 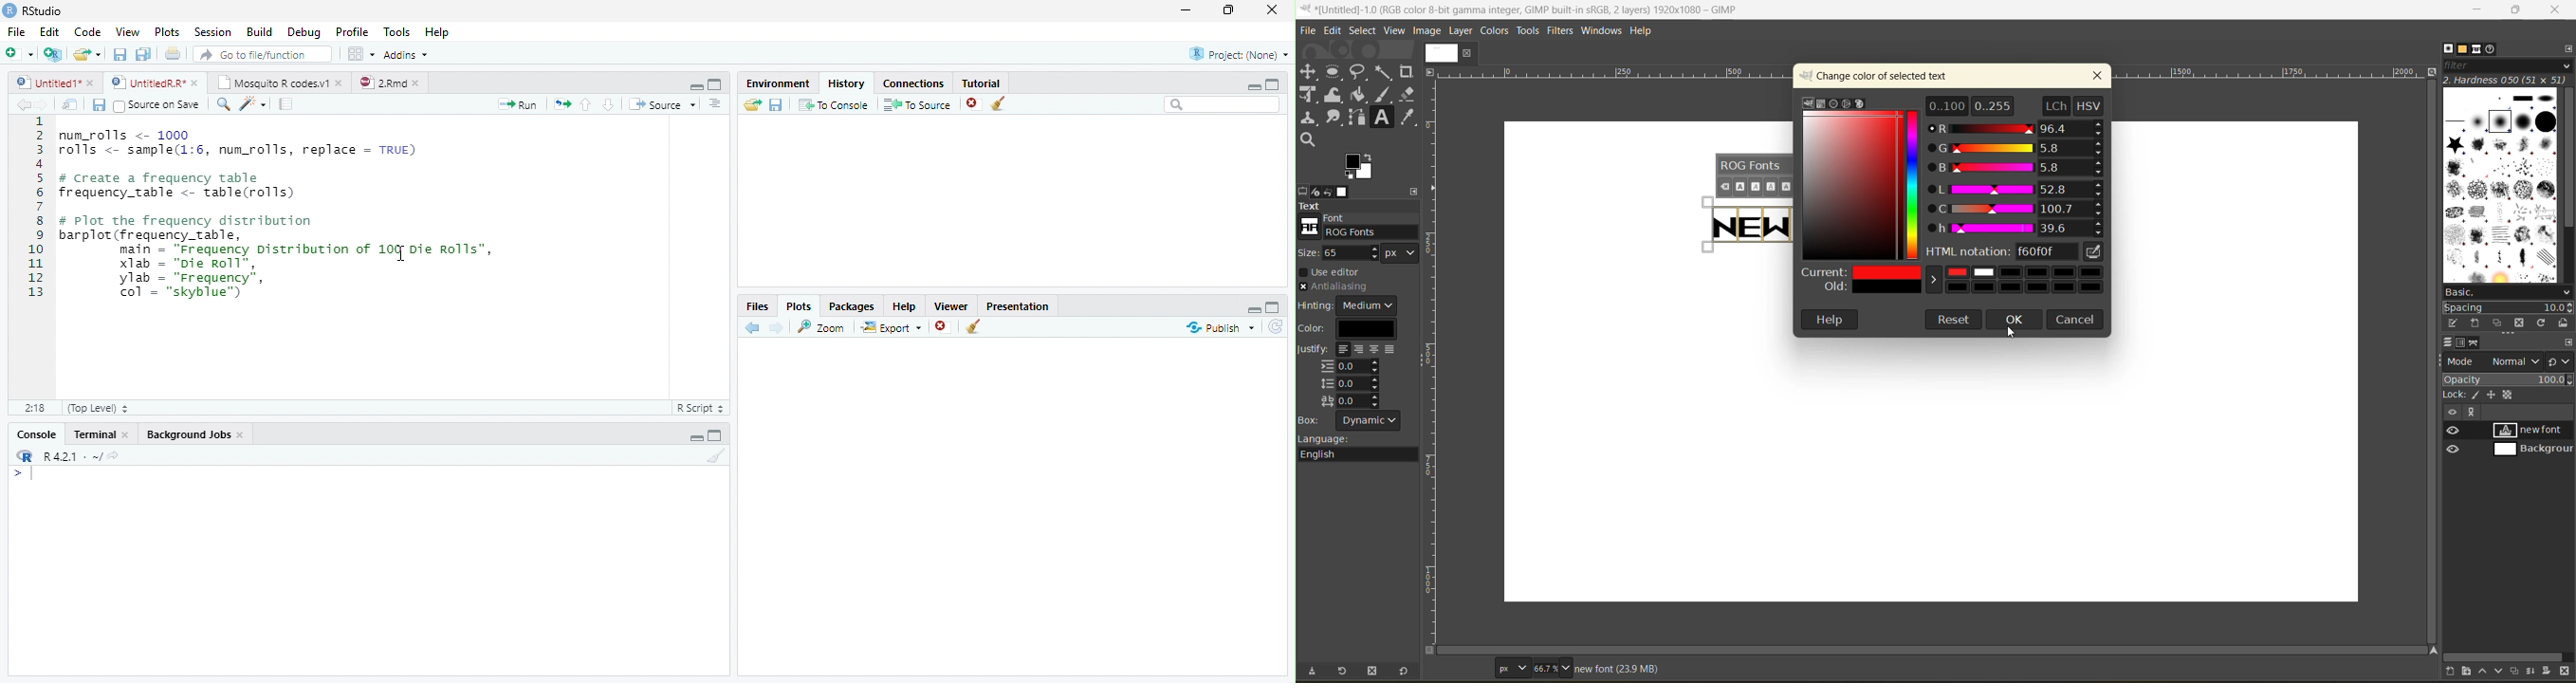 What do you see at coordinates (891, 328) in the screenshot?
I see `Export` at bounding box center [891, 328].